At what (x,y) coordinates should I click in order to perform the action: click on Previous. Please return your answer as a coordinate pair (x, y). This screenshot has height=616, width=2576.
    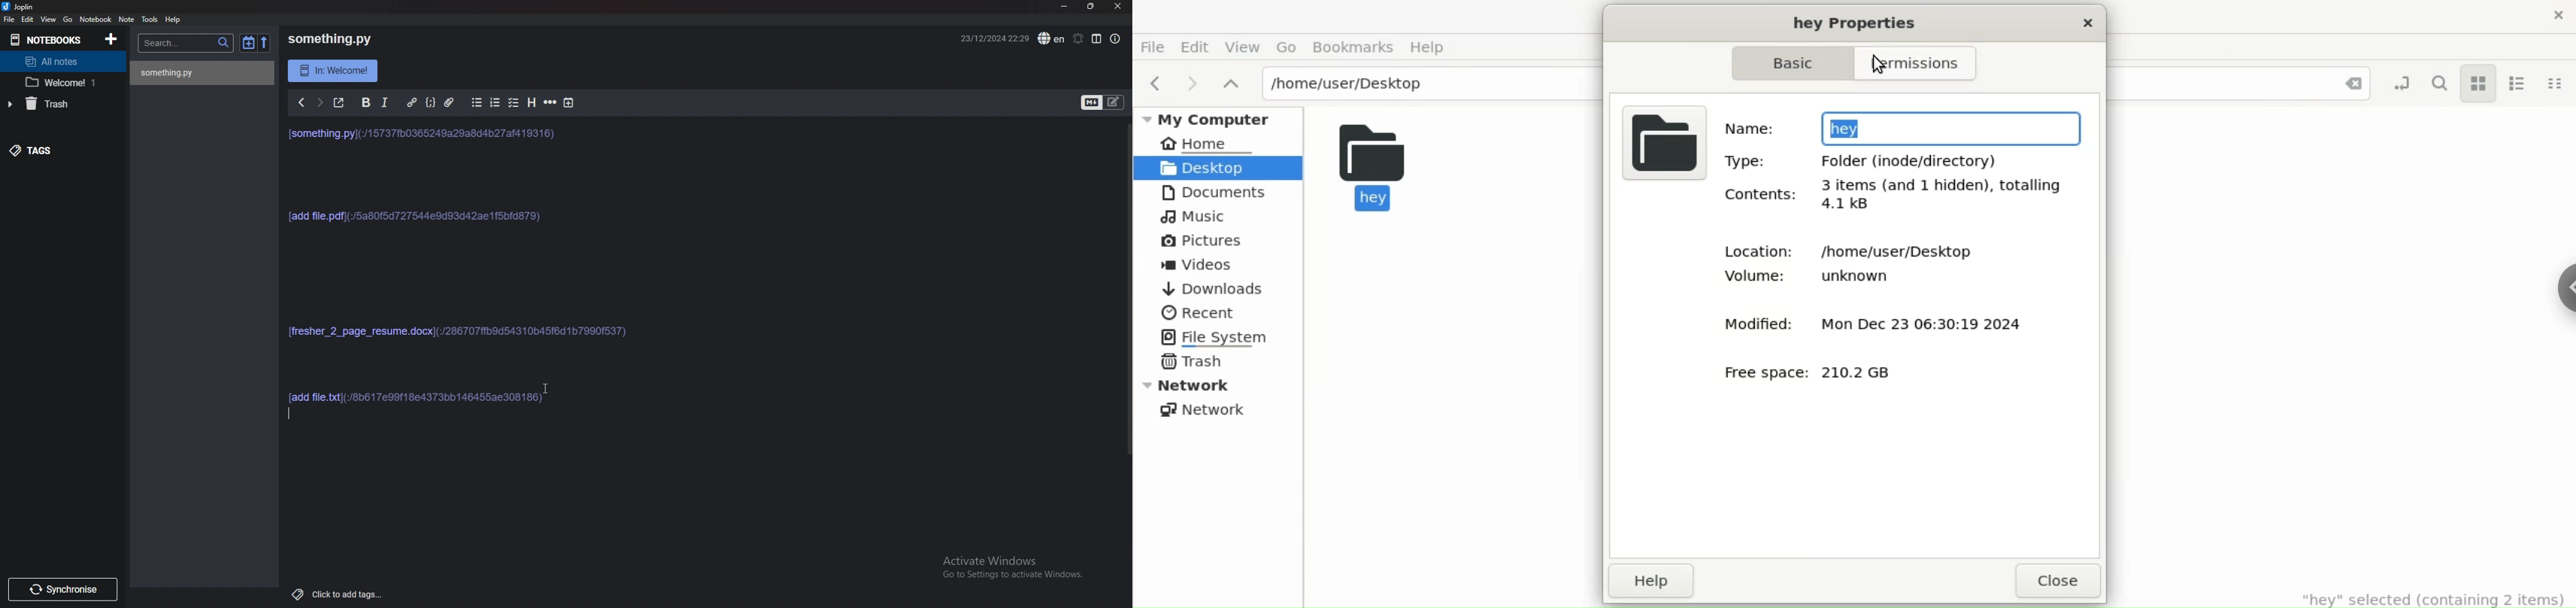
    Looking at the image, I should click on (301, 102).